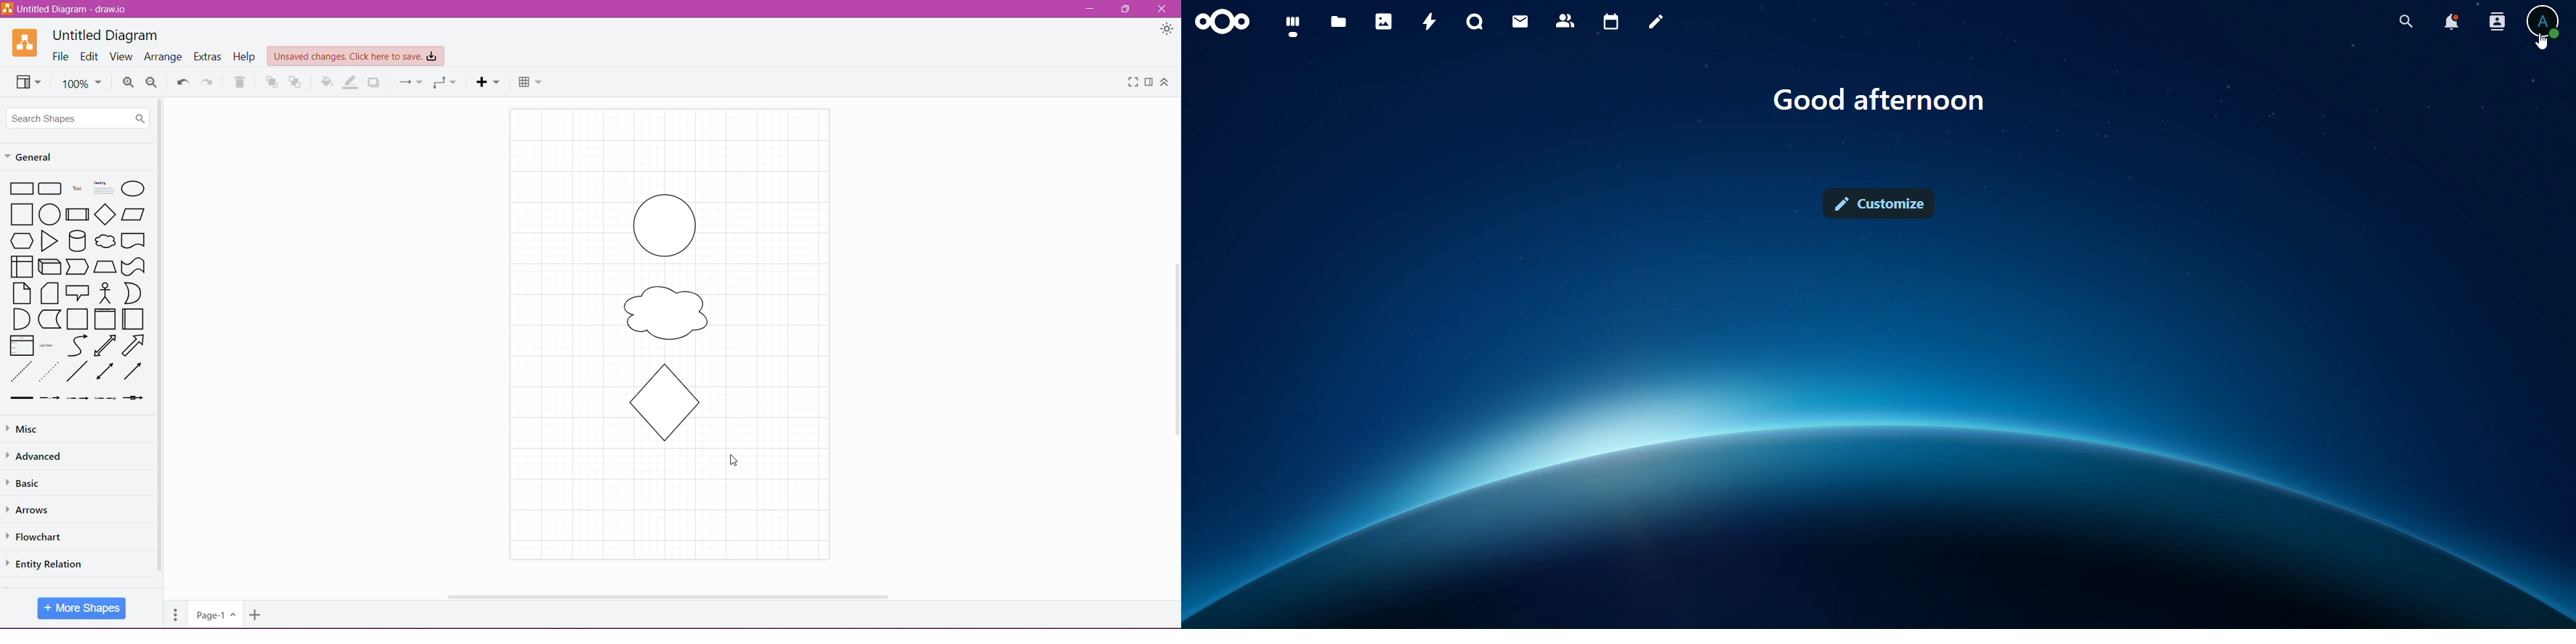  What do you see at coordinates (1474, 21) in the screenshot?
I see `talk` at bounding box center [1474, 21].